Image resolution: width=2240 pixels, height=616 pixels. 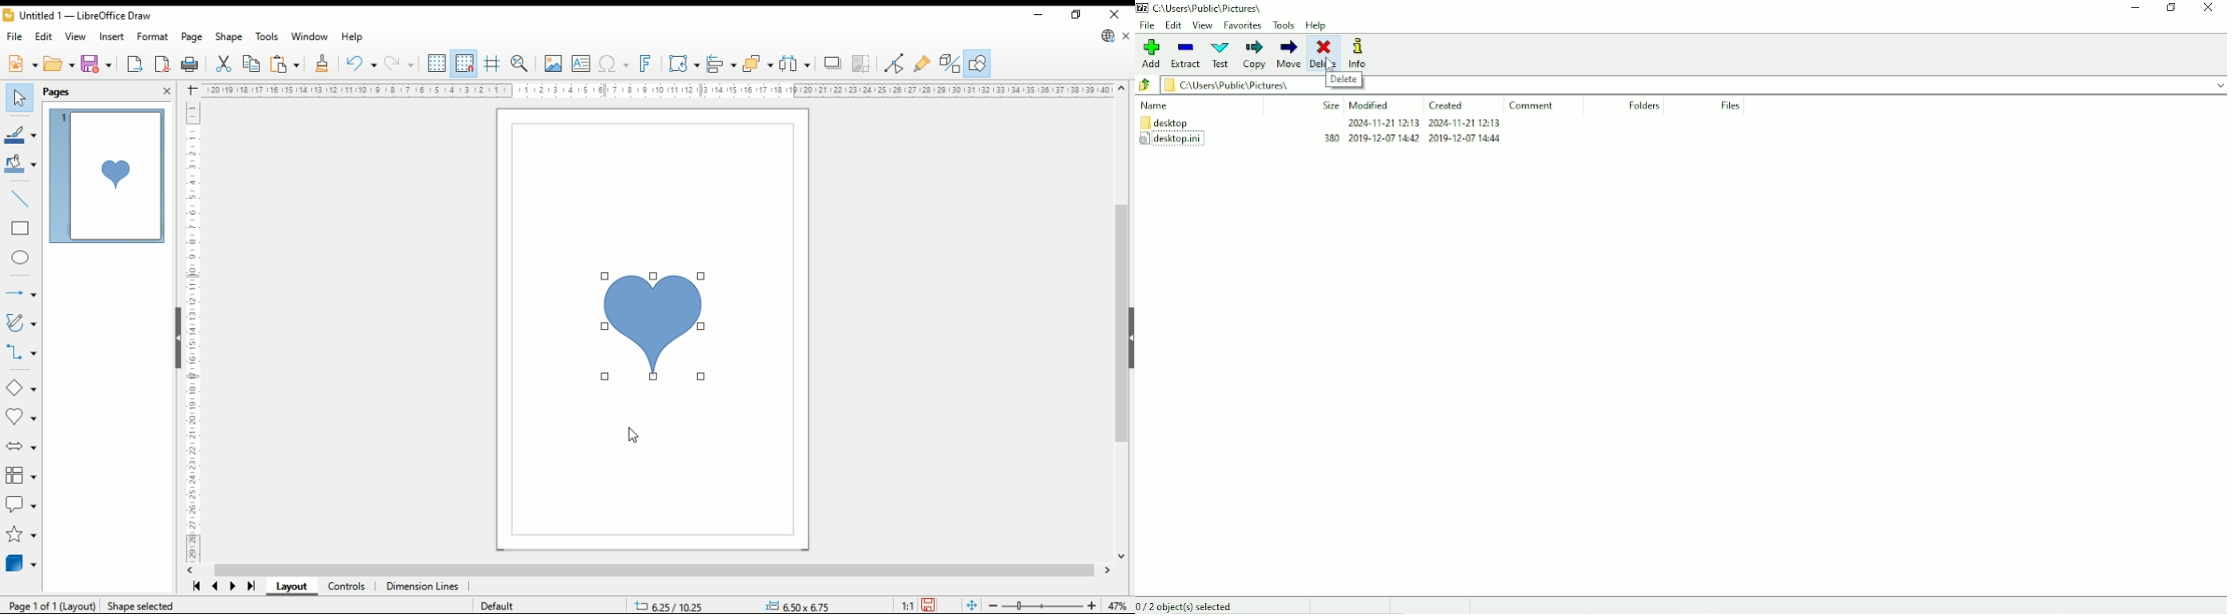 I want to click on Move, so click(x=1288, y=54).